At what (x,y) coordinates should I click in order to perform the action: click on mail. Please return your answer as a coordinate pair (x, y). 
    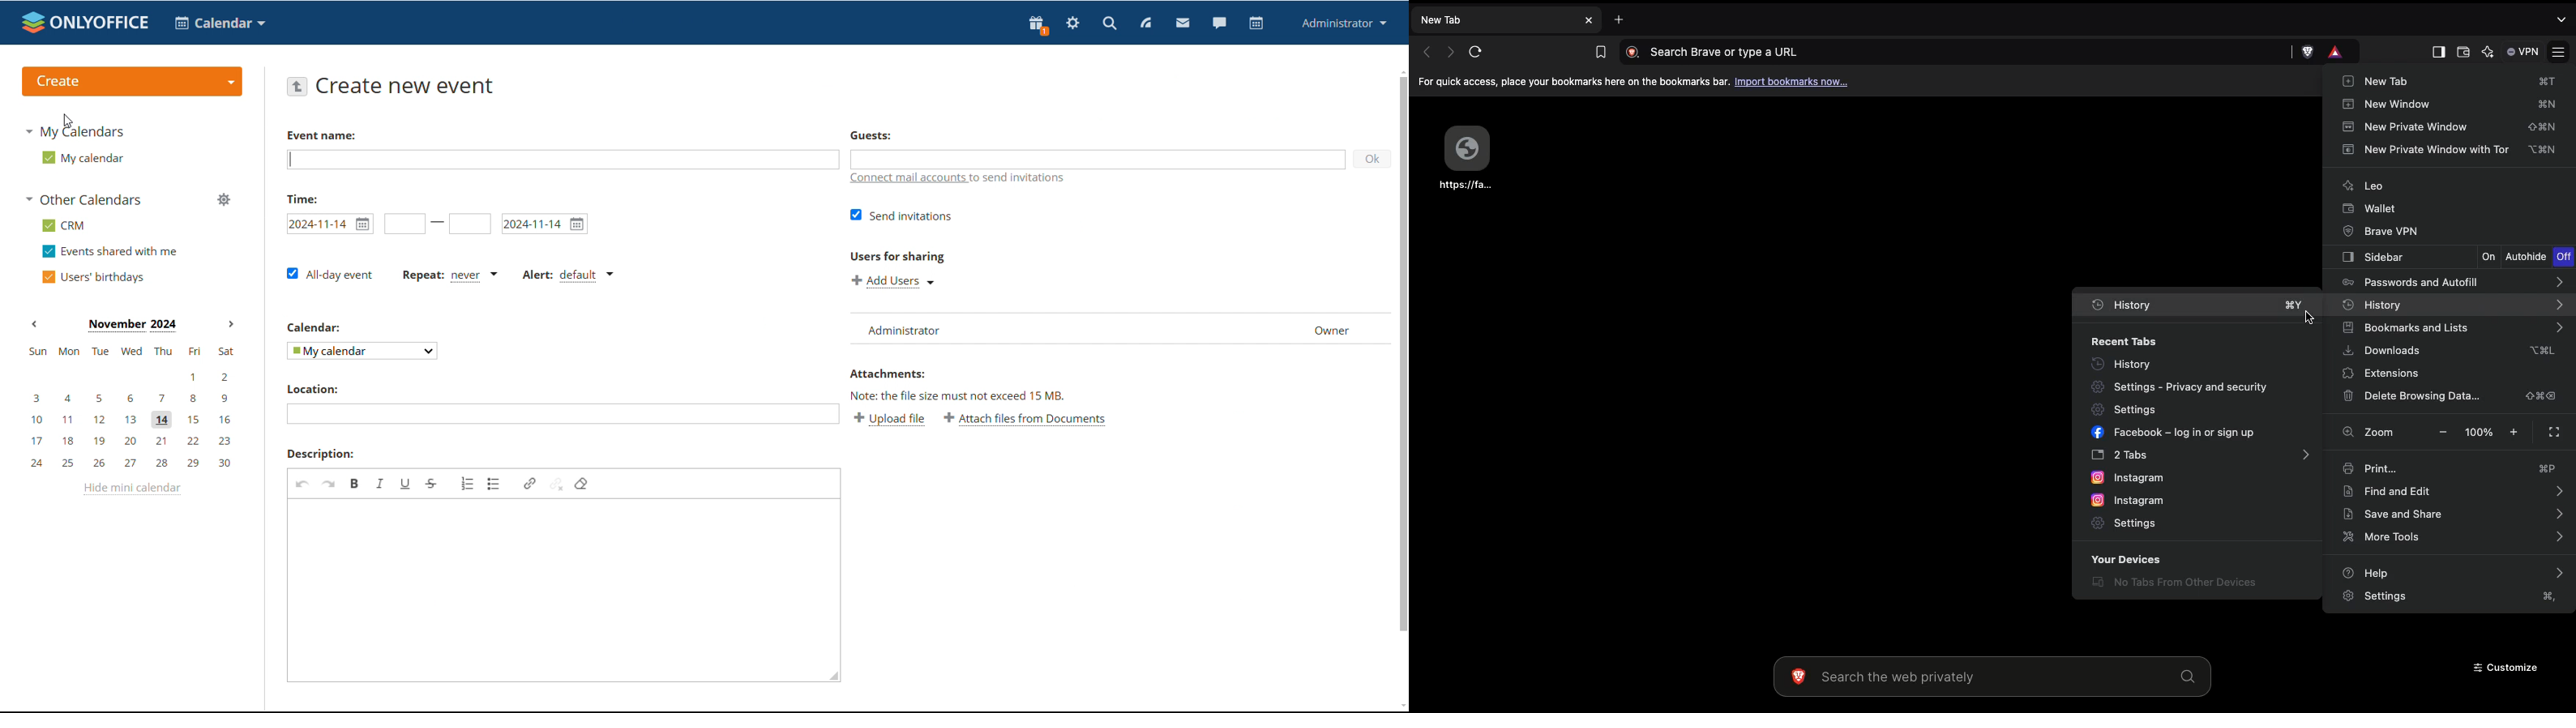
    Looking at the image, I should click on (1183, 24).